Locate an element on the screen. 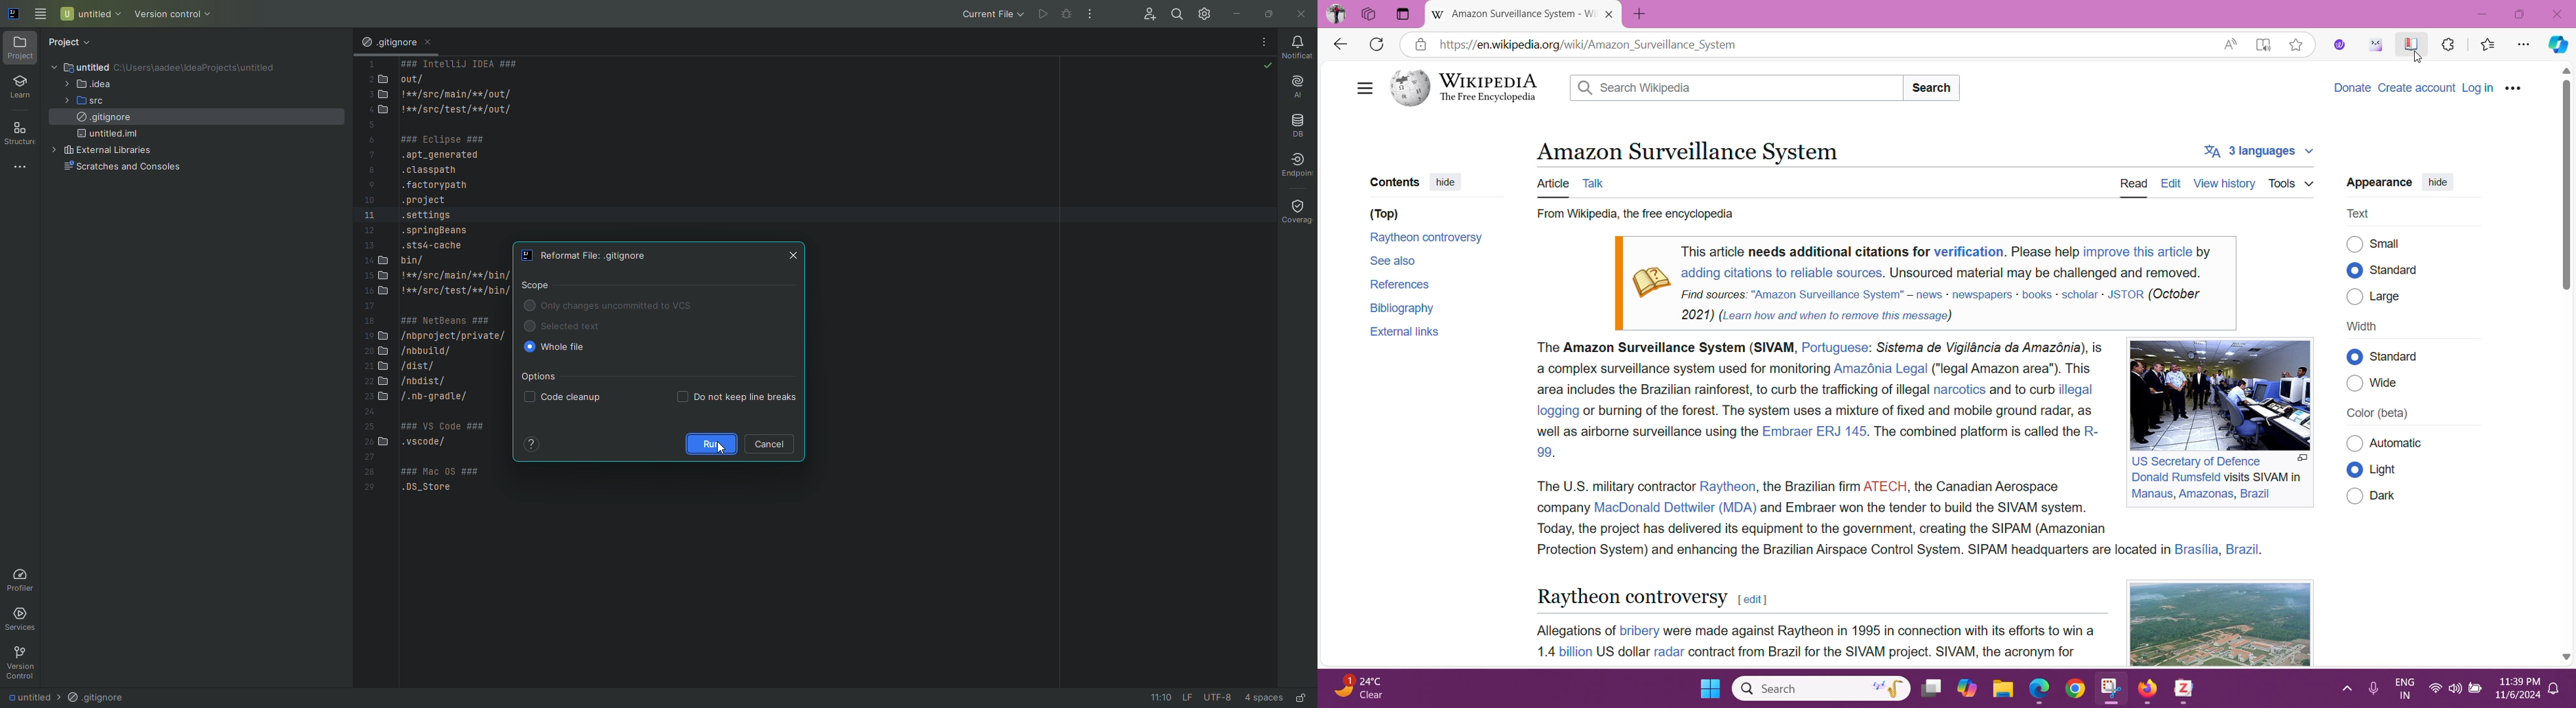  (7) Automatic is located at coordinates (2401, 444).